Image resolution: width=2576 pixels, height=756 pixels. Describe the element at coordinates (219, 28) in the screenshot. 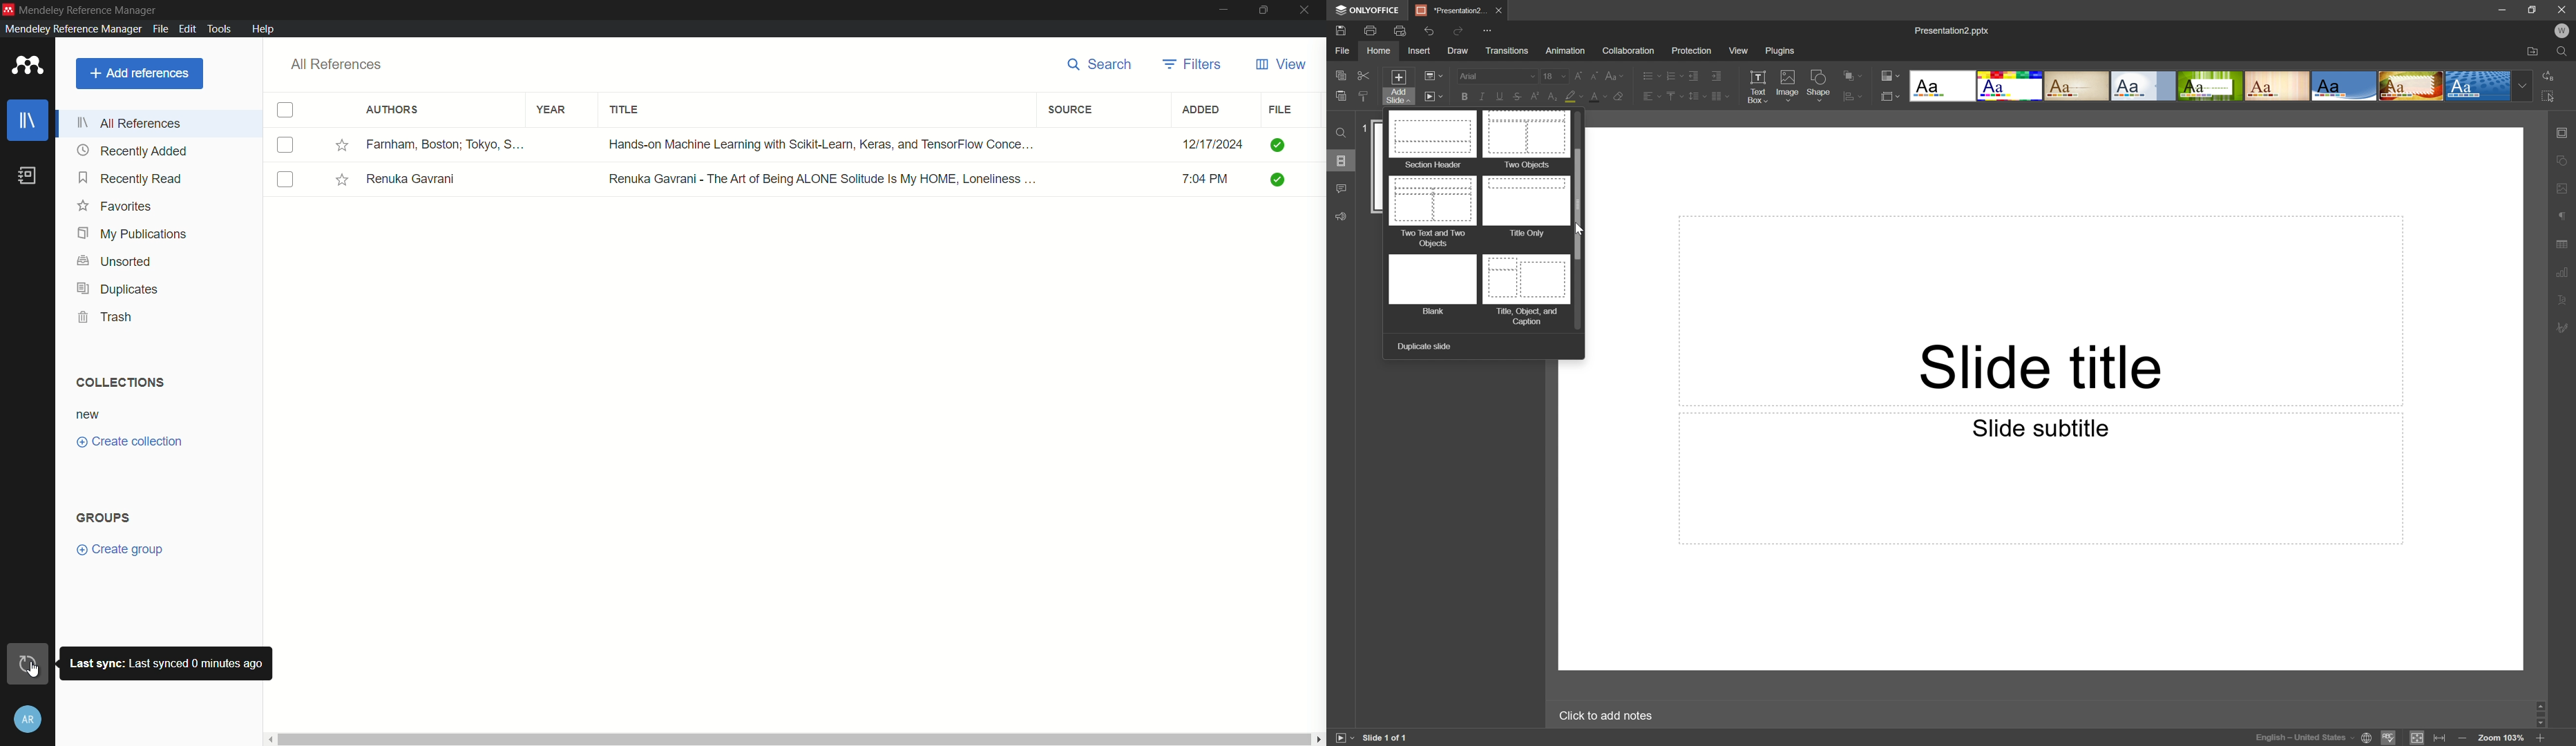

I see `tools menu` at that location.